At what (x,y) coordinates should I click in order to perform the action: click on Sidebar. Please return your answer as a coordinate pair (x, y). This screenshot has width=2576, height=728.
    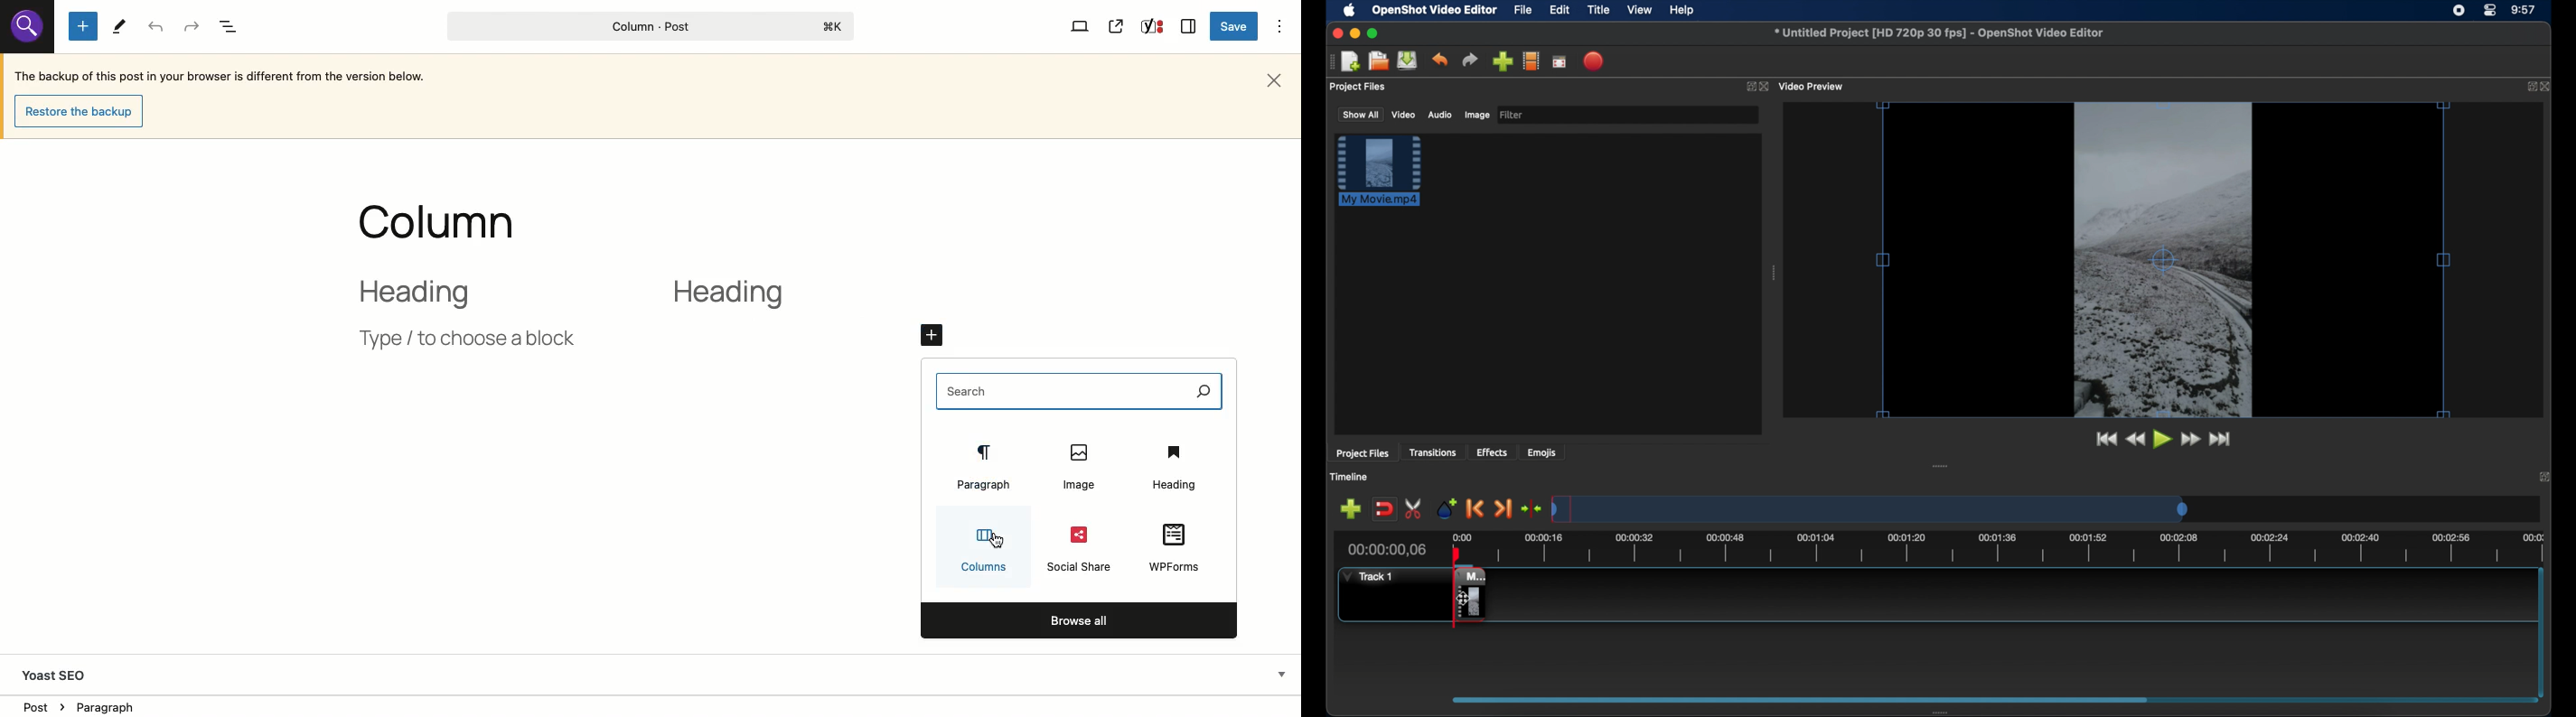
    Looking at the image, I should click on (1189, 24).